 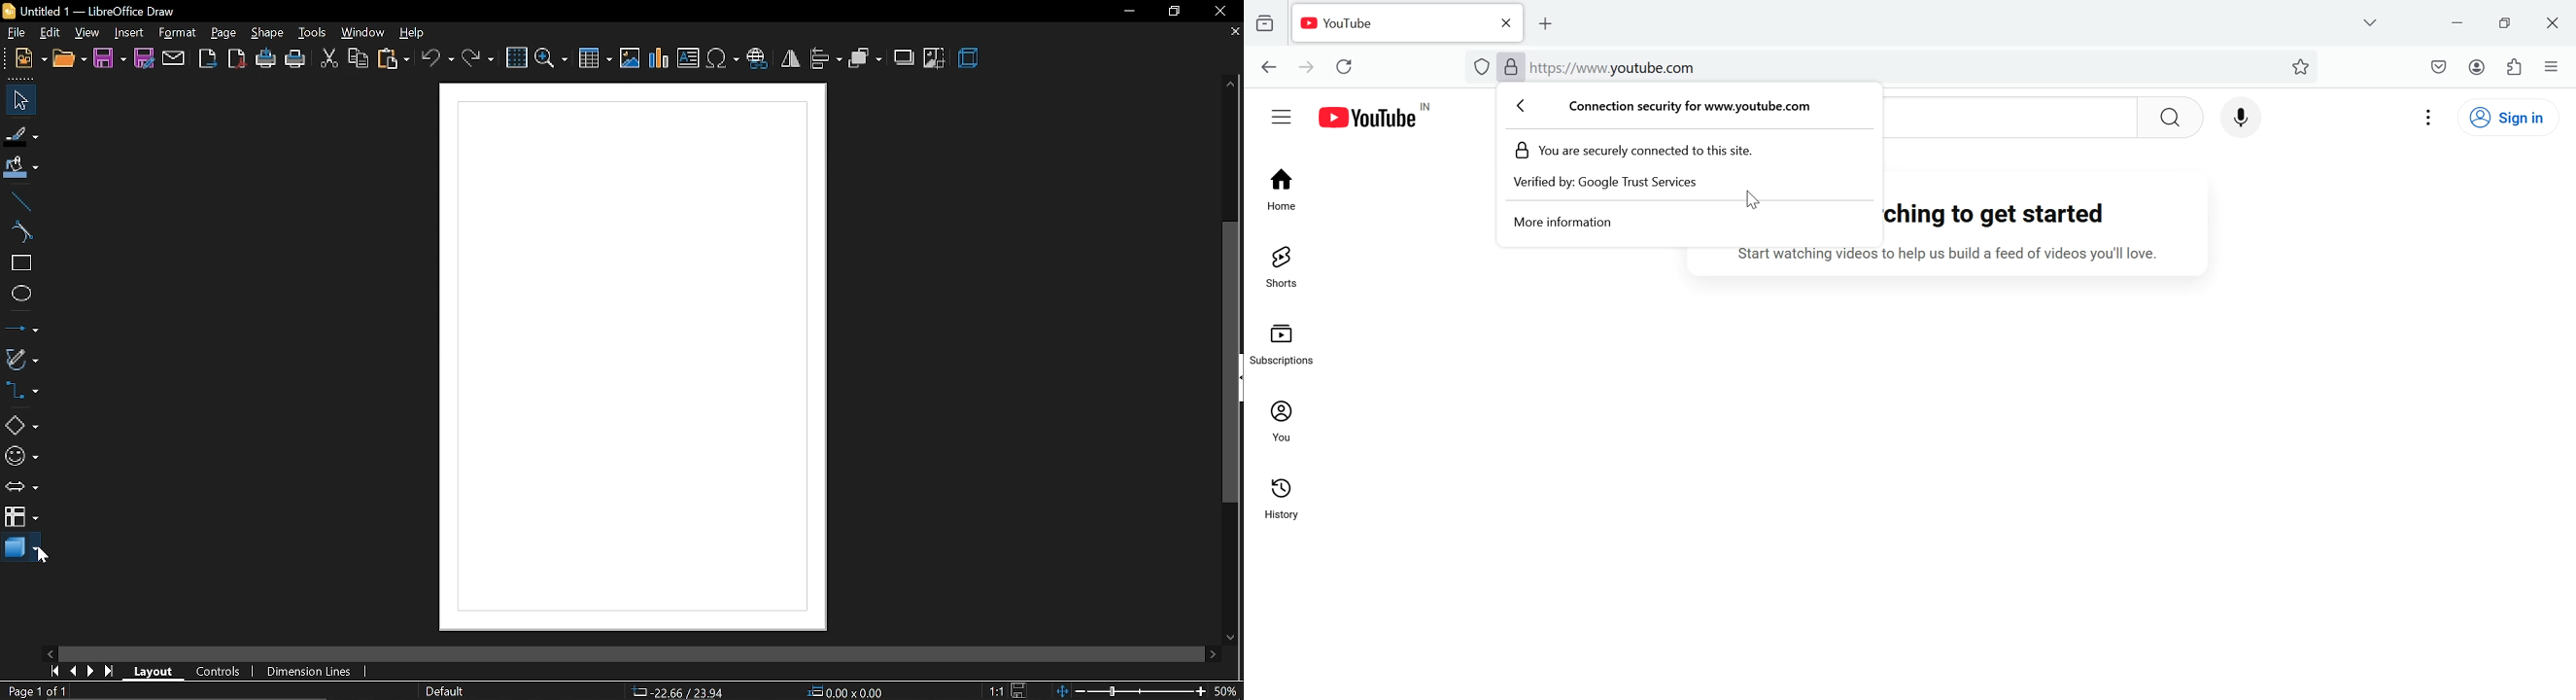 What do you see at coordinates (52, 654) in the screenshot?
I see `move left` at bounding box center [52, 654].